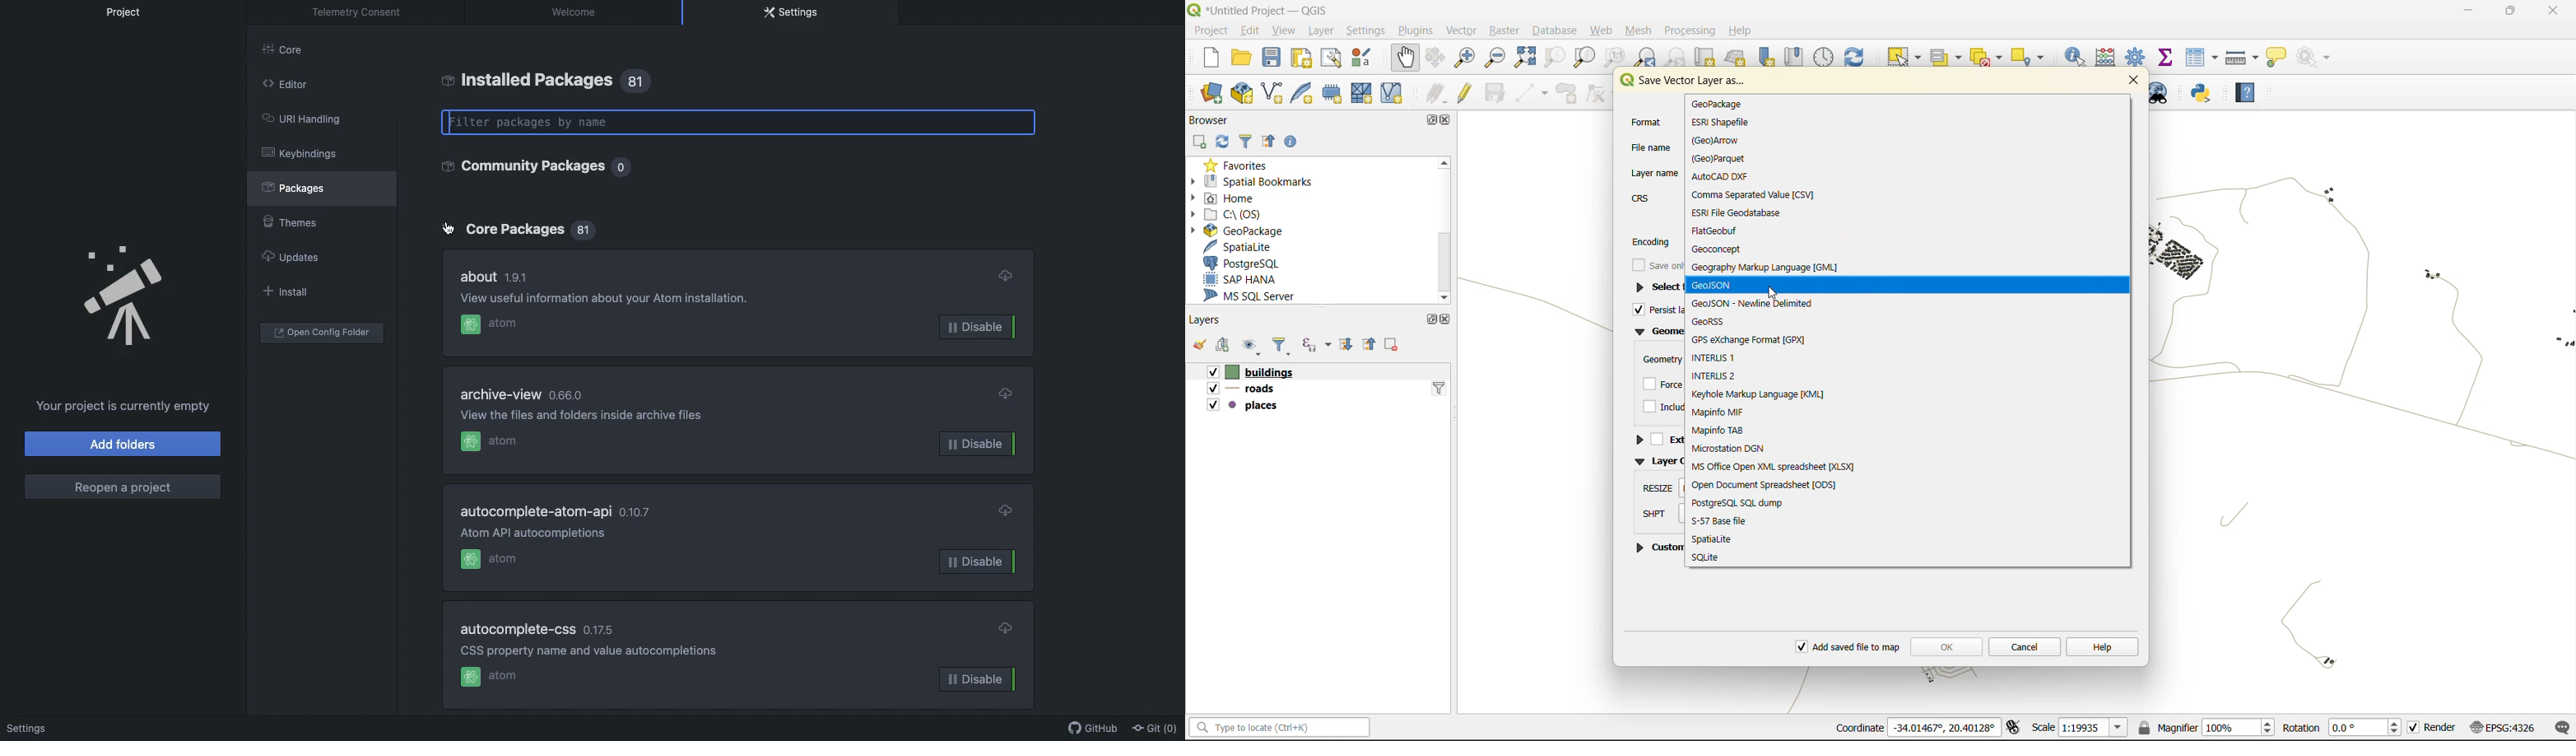 Image resolution: width=2576 pixels, height=756 pixels. Describe the element at coordinates (598, 631) in the screenshot. I see `0.175` at that location.